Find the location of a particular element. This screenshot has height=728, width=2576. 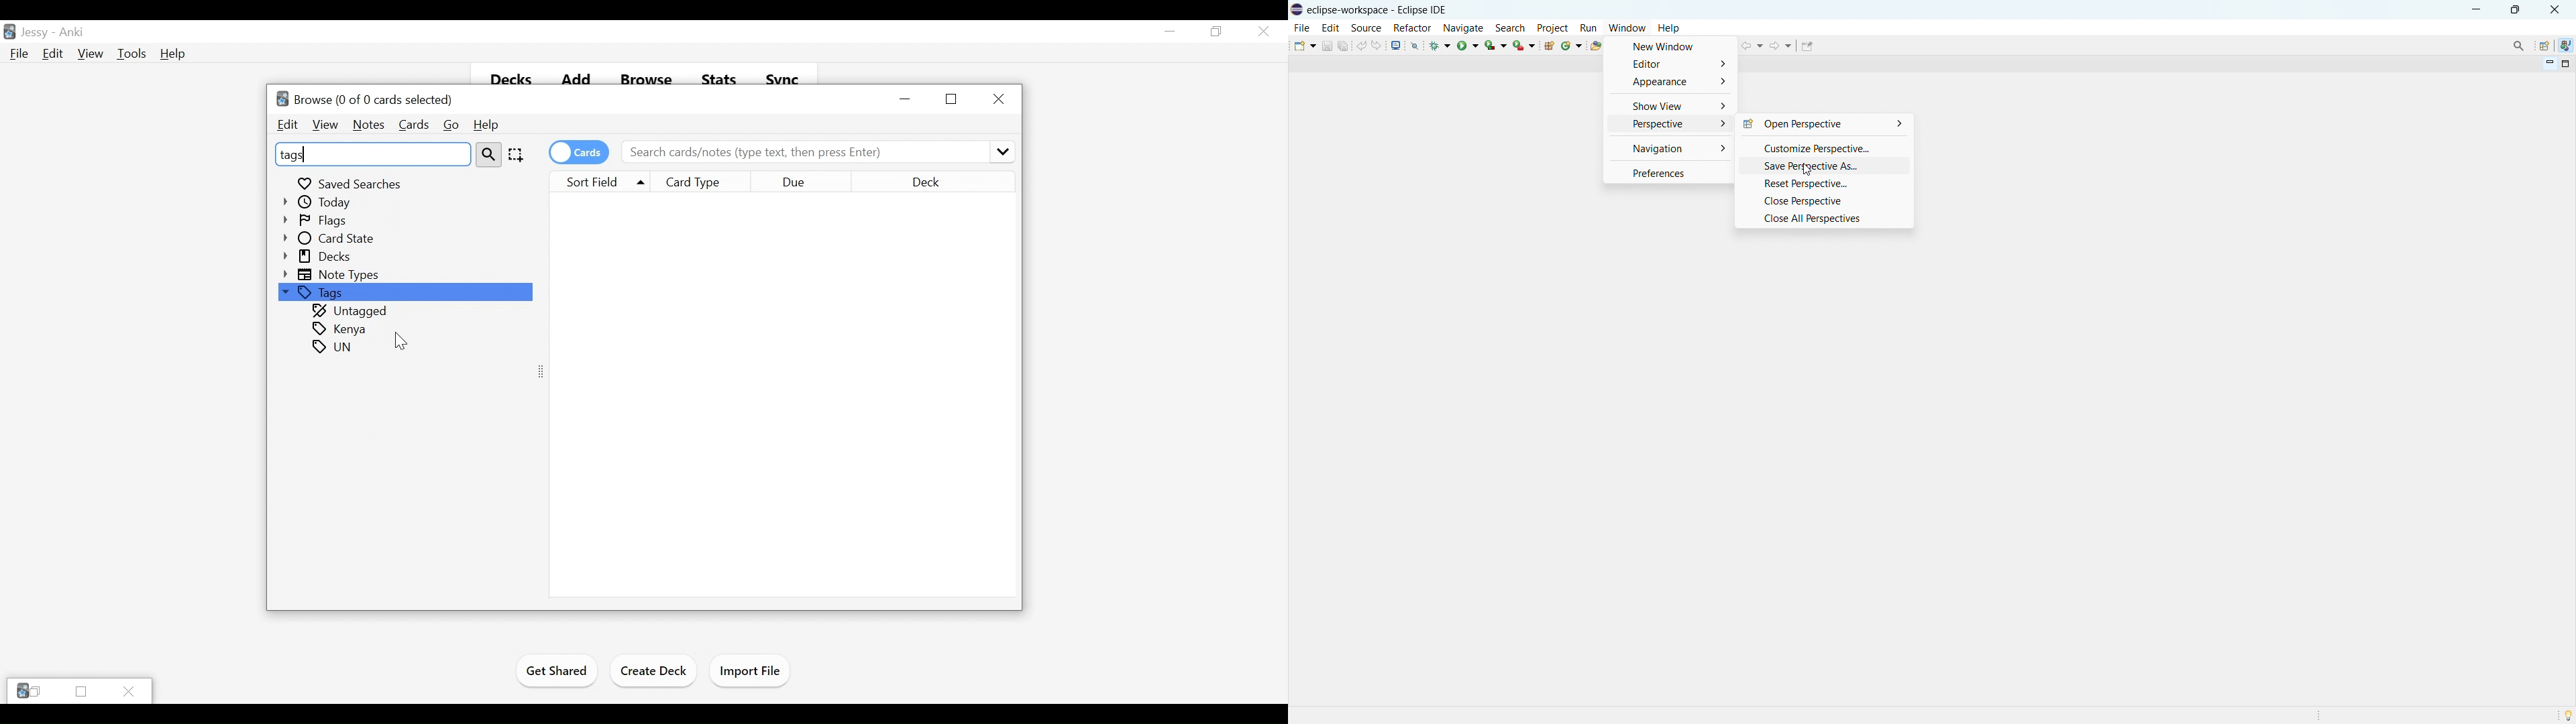

Notes is located at coordinates (368, 125).